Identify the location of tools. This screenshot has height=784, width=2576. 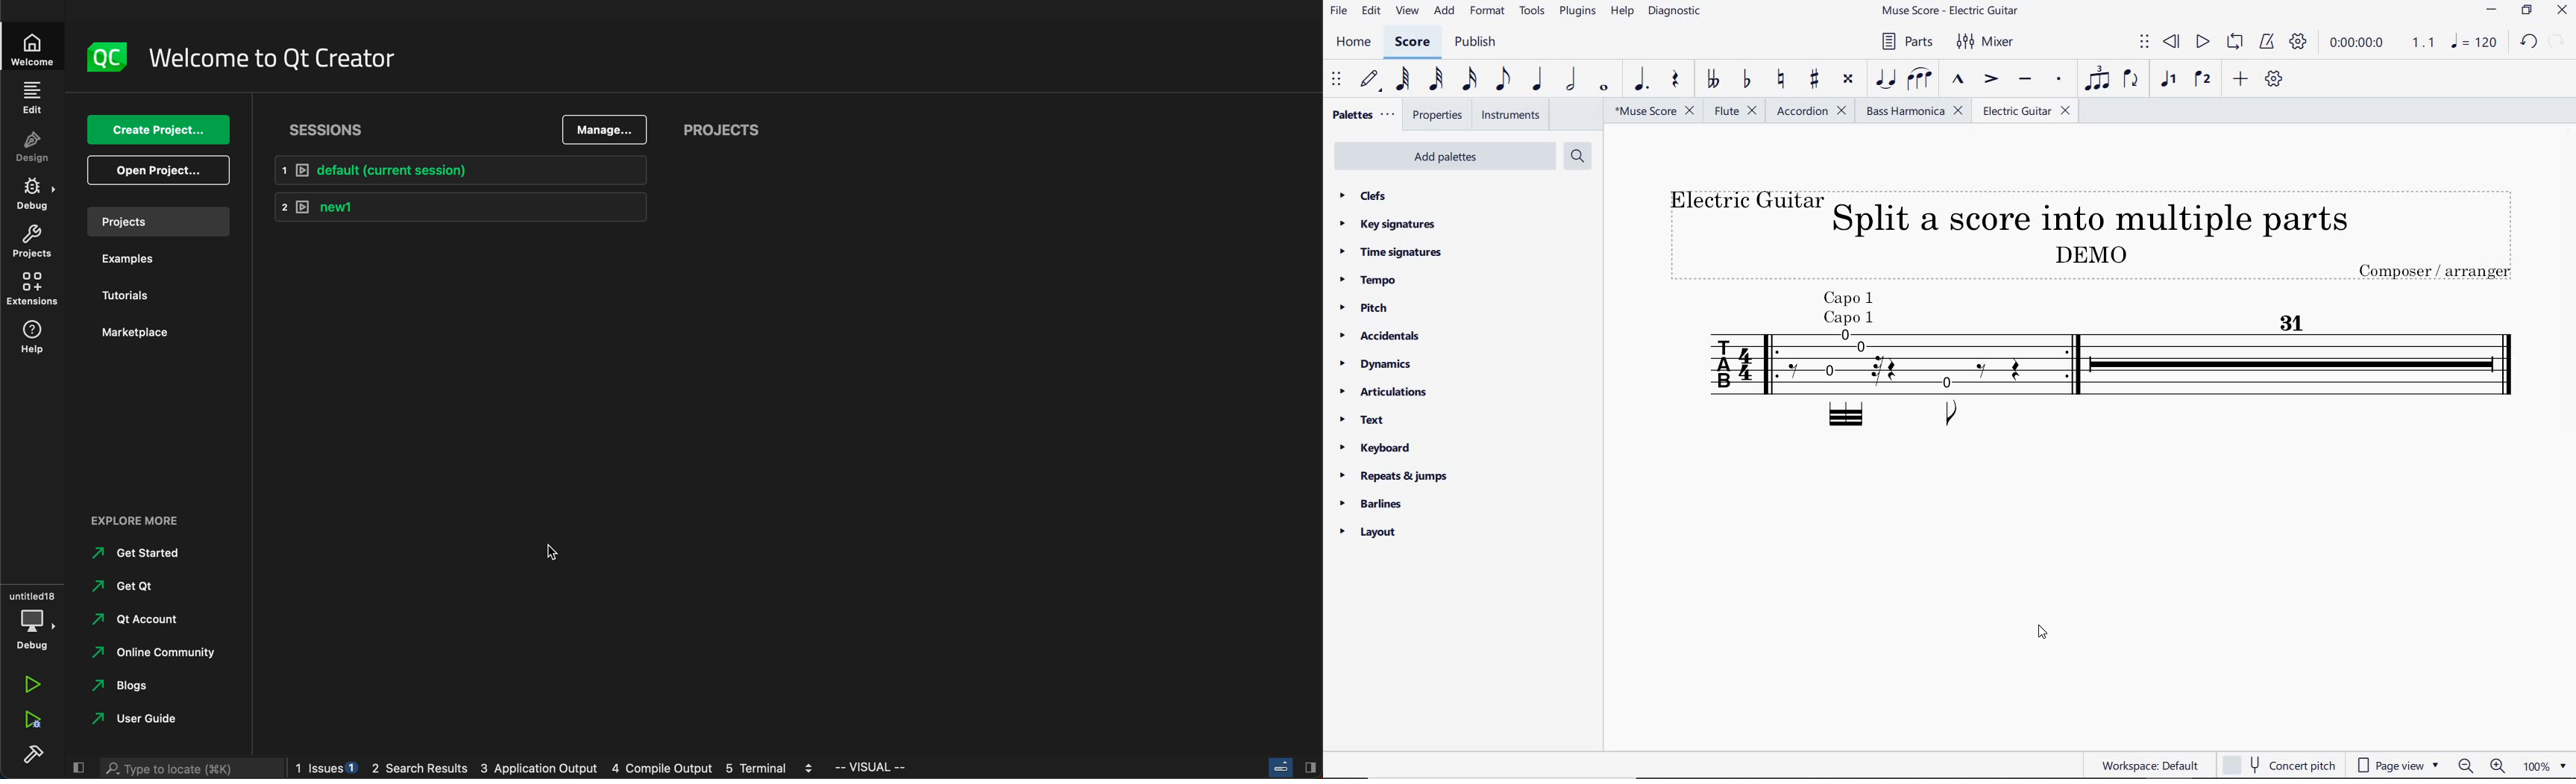
(1533, 10).